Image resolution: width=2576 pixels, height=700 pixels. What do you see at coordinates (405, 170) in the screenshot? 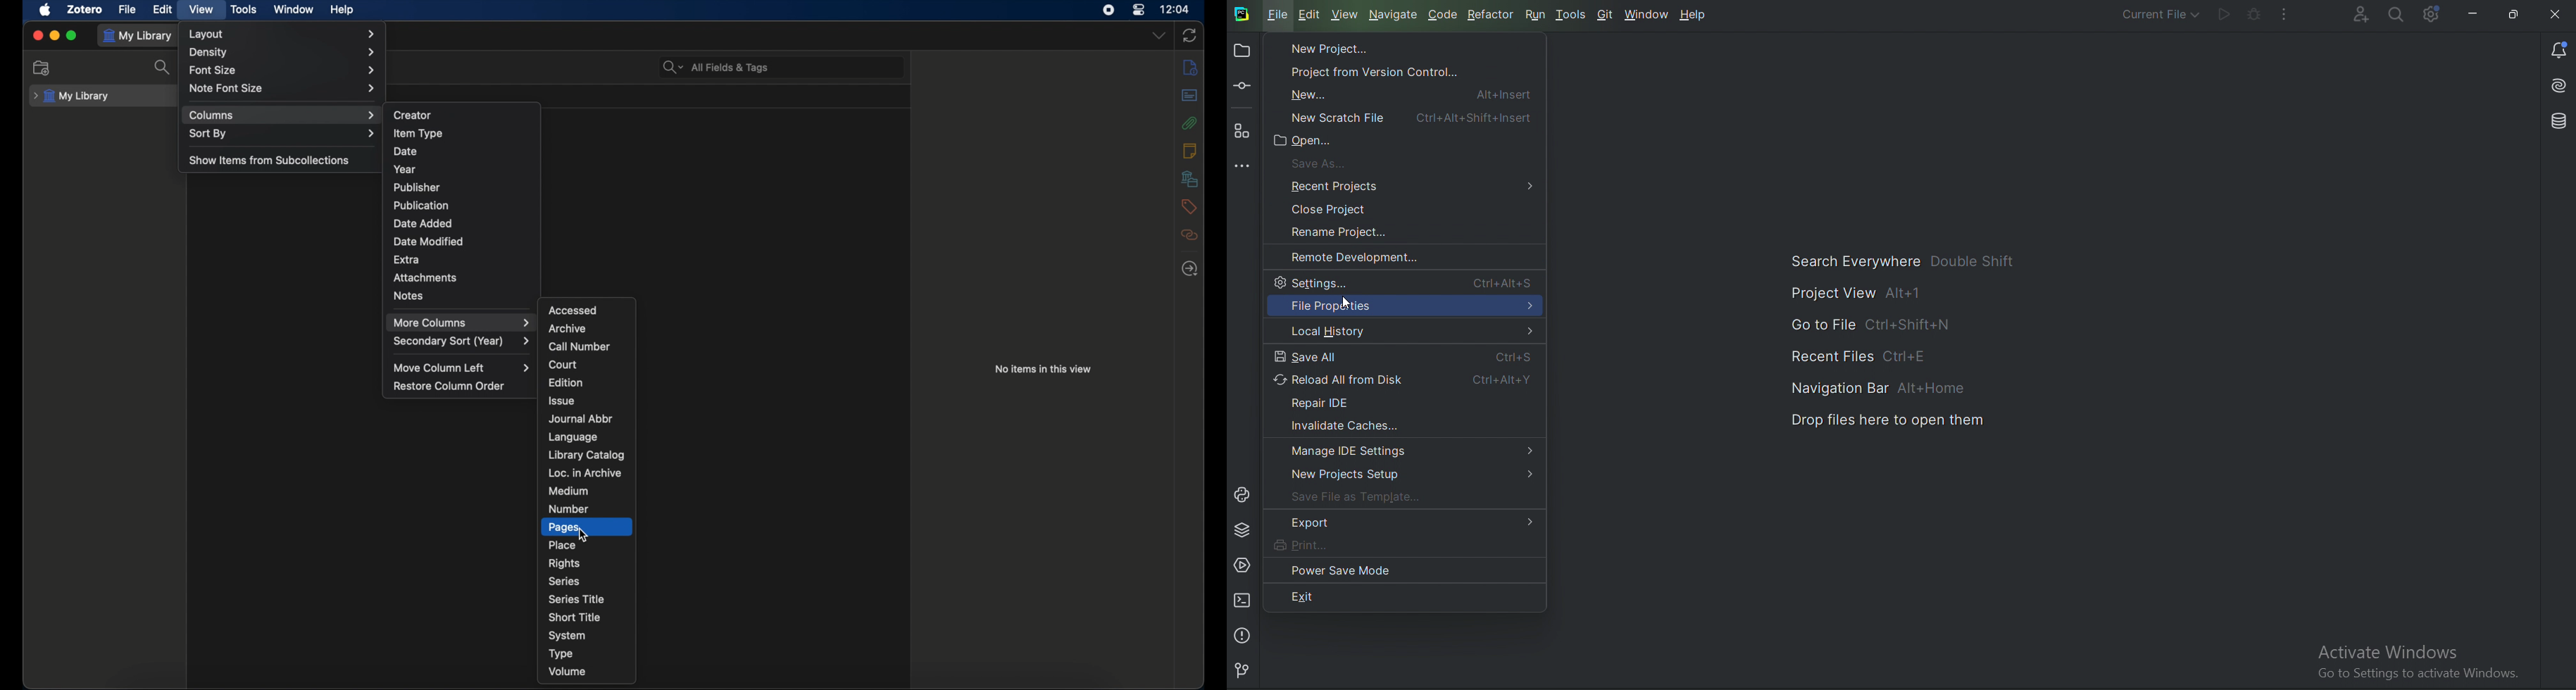
I see `year` at bounding box center [405, 170].